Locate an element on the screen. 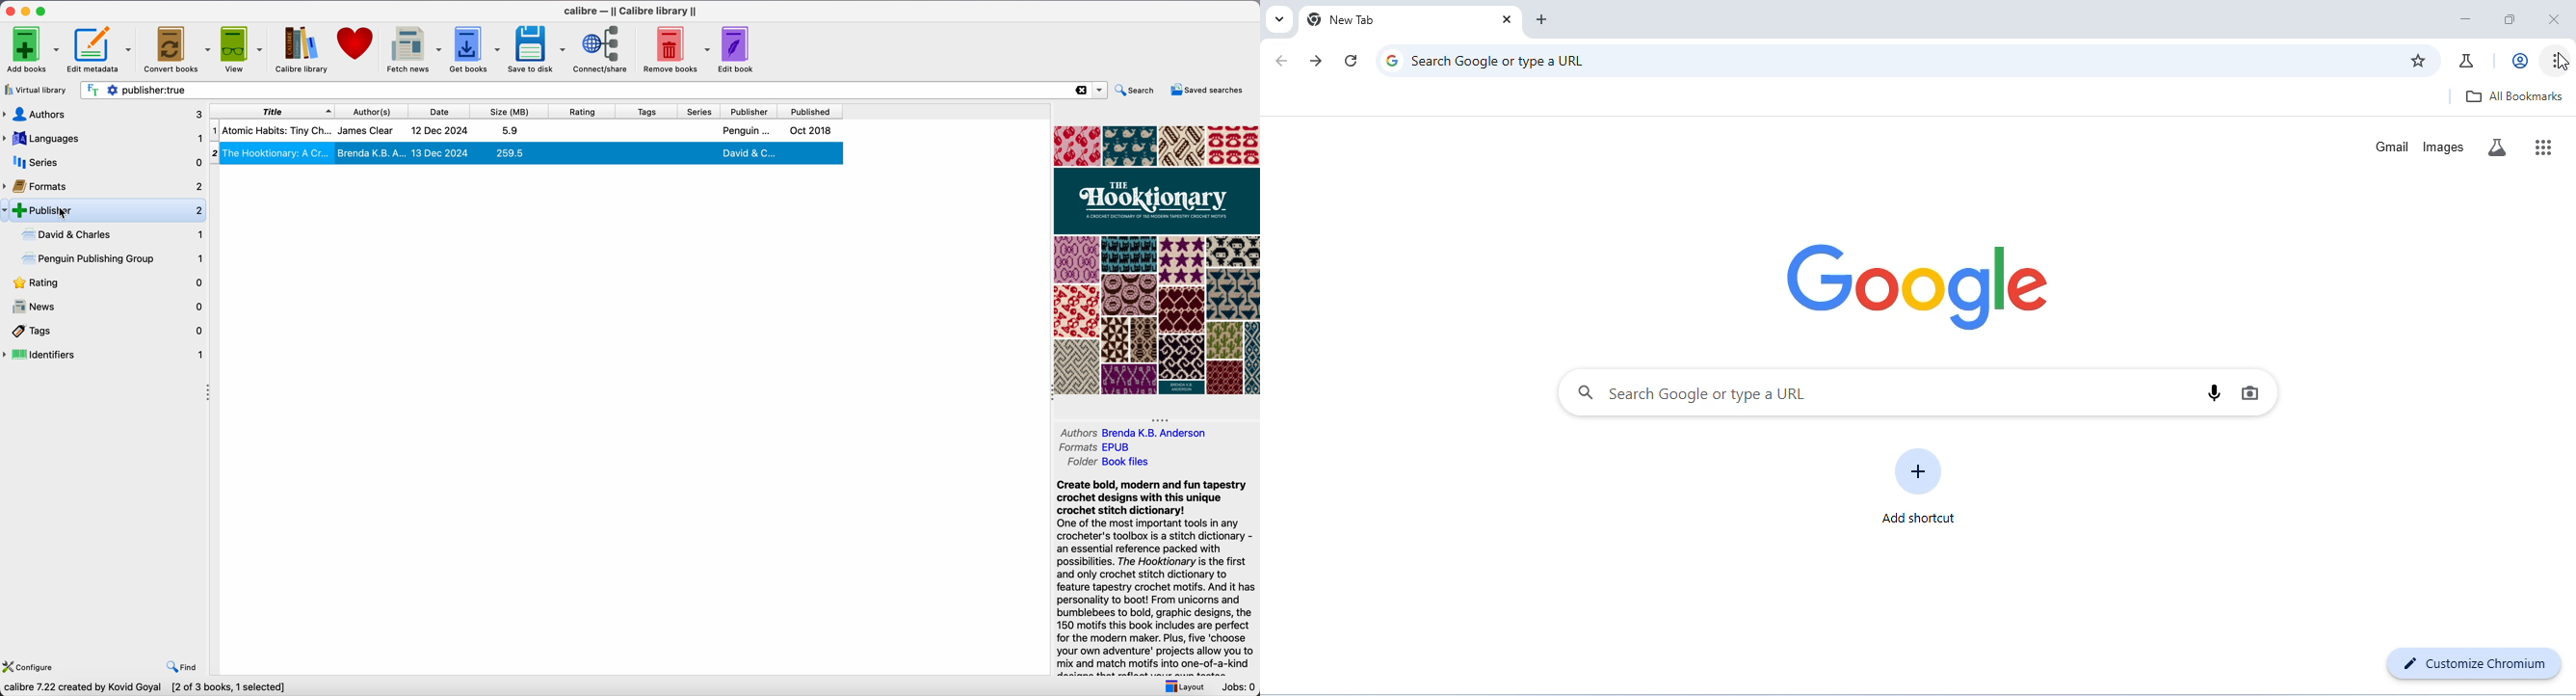 This screenshot has height=700, width=2576. close is located at coordinates (9, 12).